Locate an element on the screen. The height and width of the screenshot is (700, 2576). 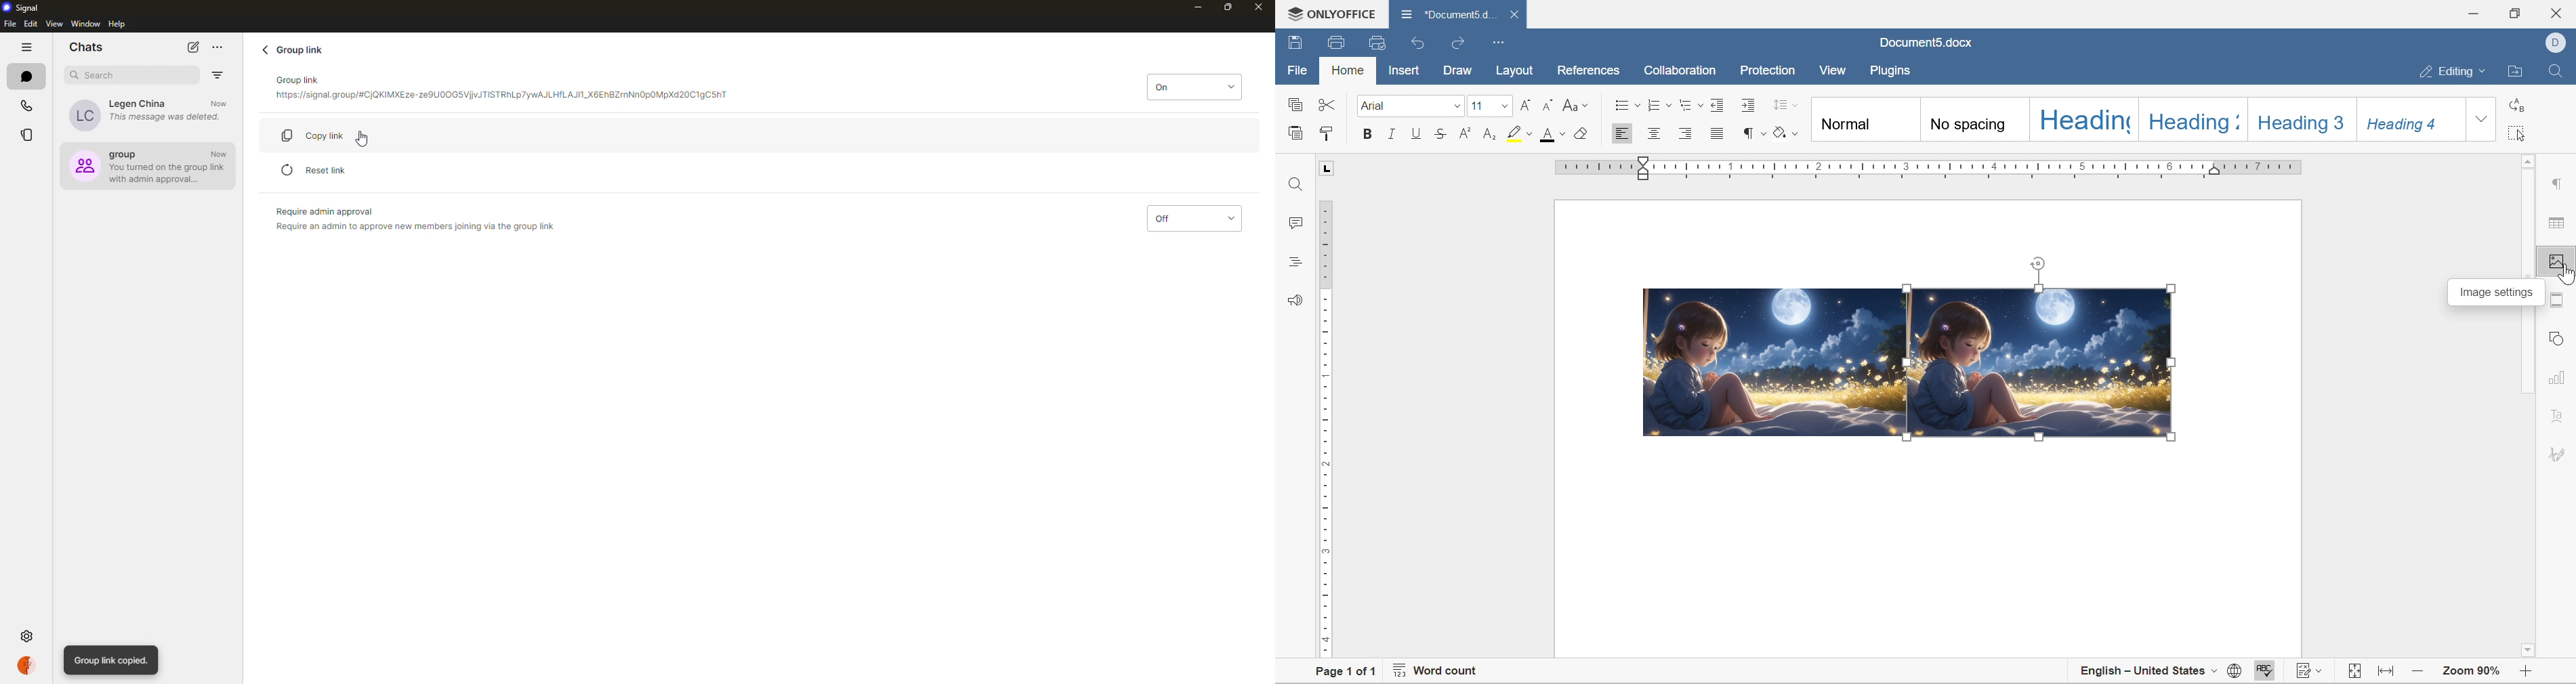
document5.docx is located at coordinates (1928, 43).